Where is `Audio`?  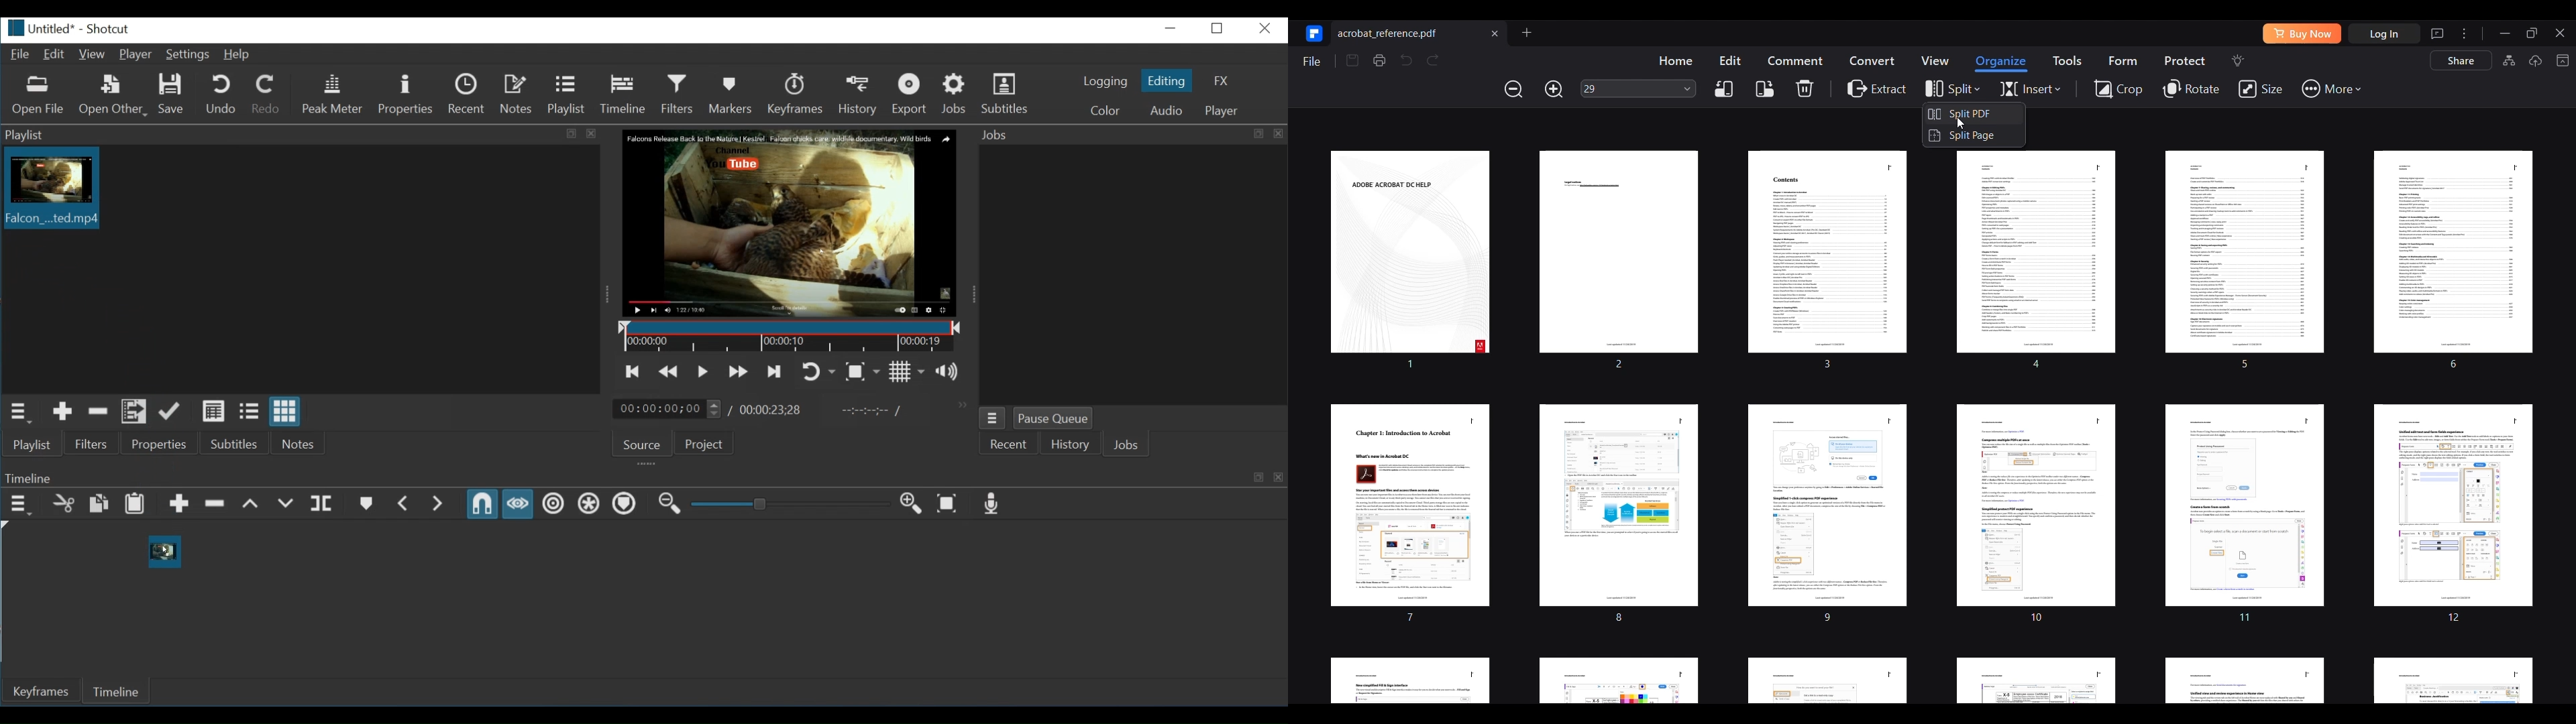 Audio is located at coordinates (1165, 110).